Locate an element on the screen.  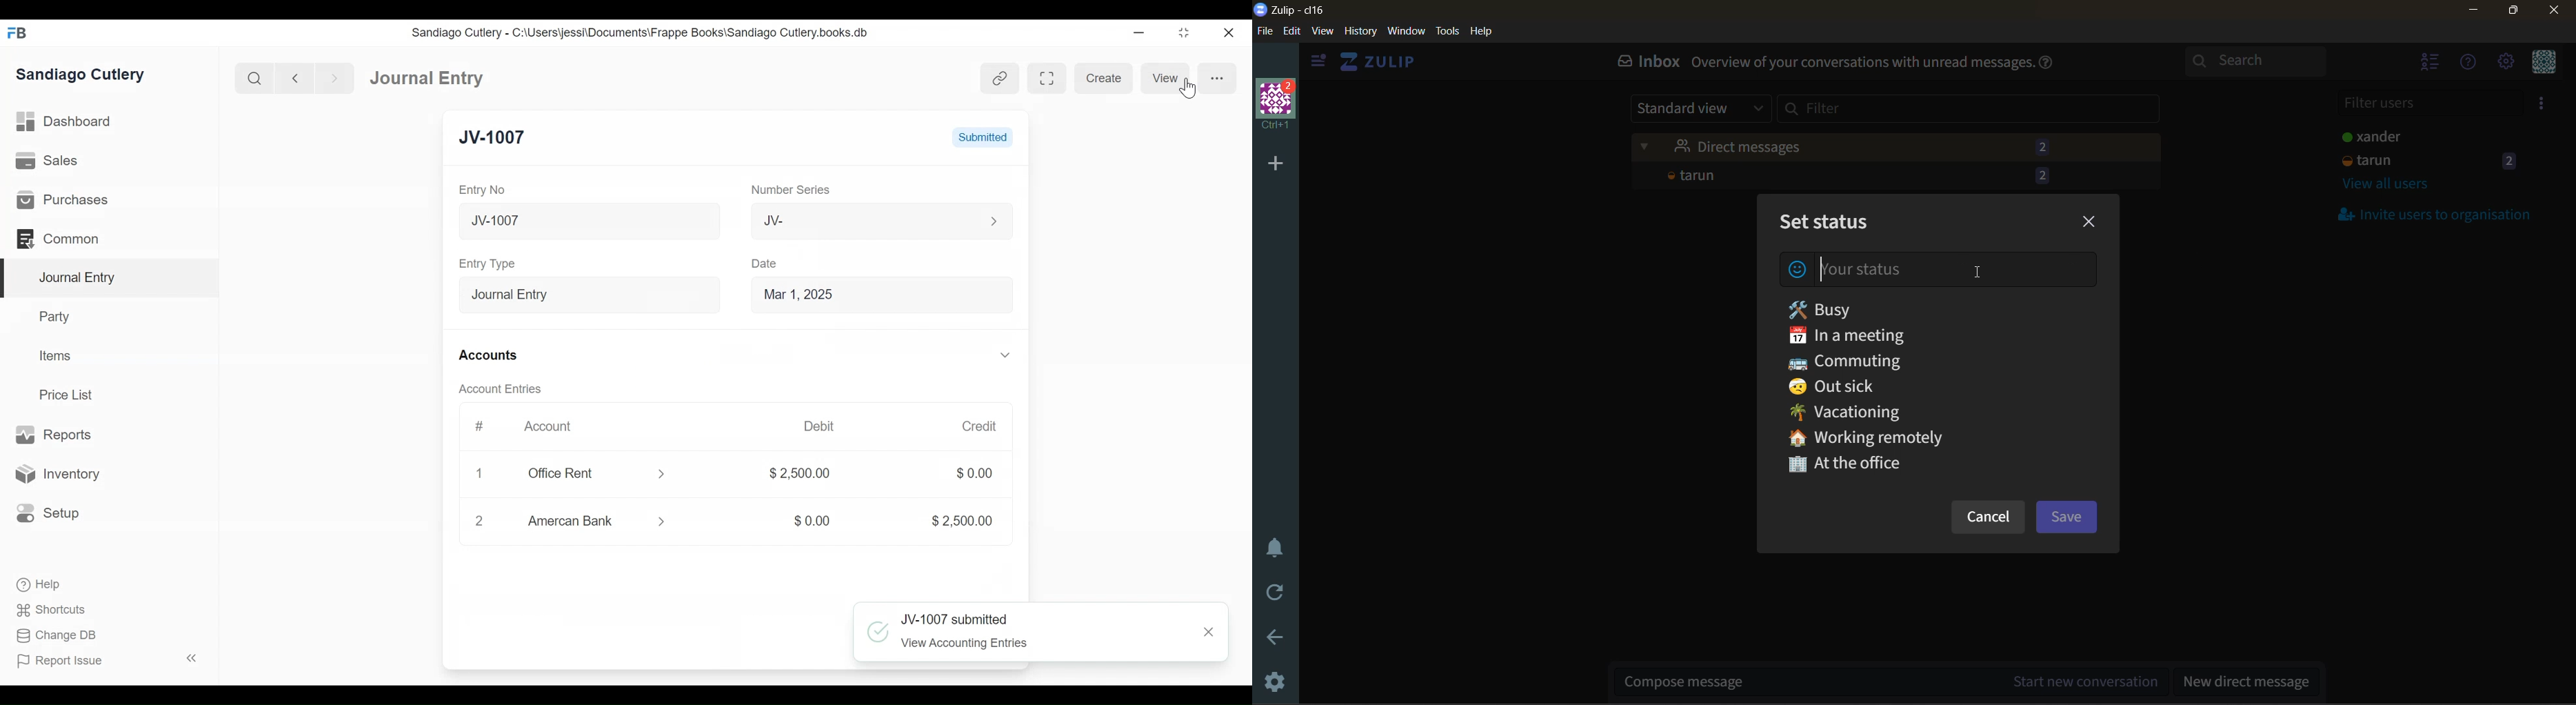
$0.00 is located at coordinates (802, 521).